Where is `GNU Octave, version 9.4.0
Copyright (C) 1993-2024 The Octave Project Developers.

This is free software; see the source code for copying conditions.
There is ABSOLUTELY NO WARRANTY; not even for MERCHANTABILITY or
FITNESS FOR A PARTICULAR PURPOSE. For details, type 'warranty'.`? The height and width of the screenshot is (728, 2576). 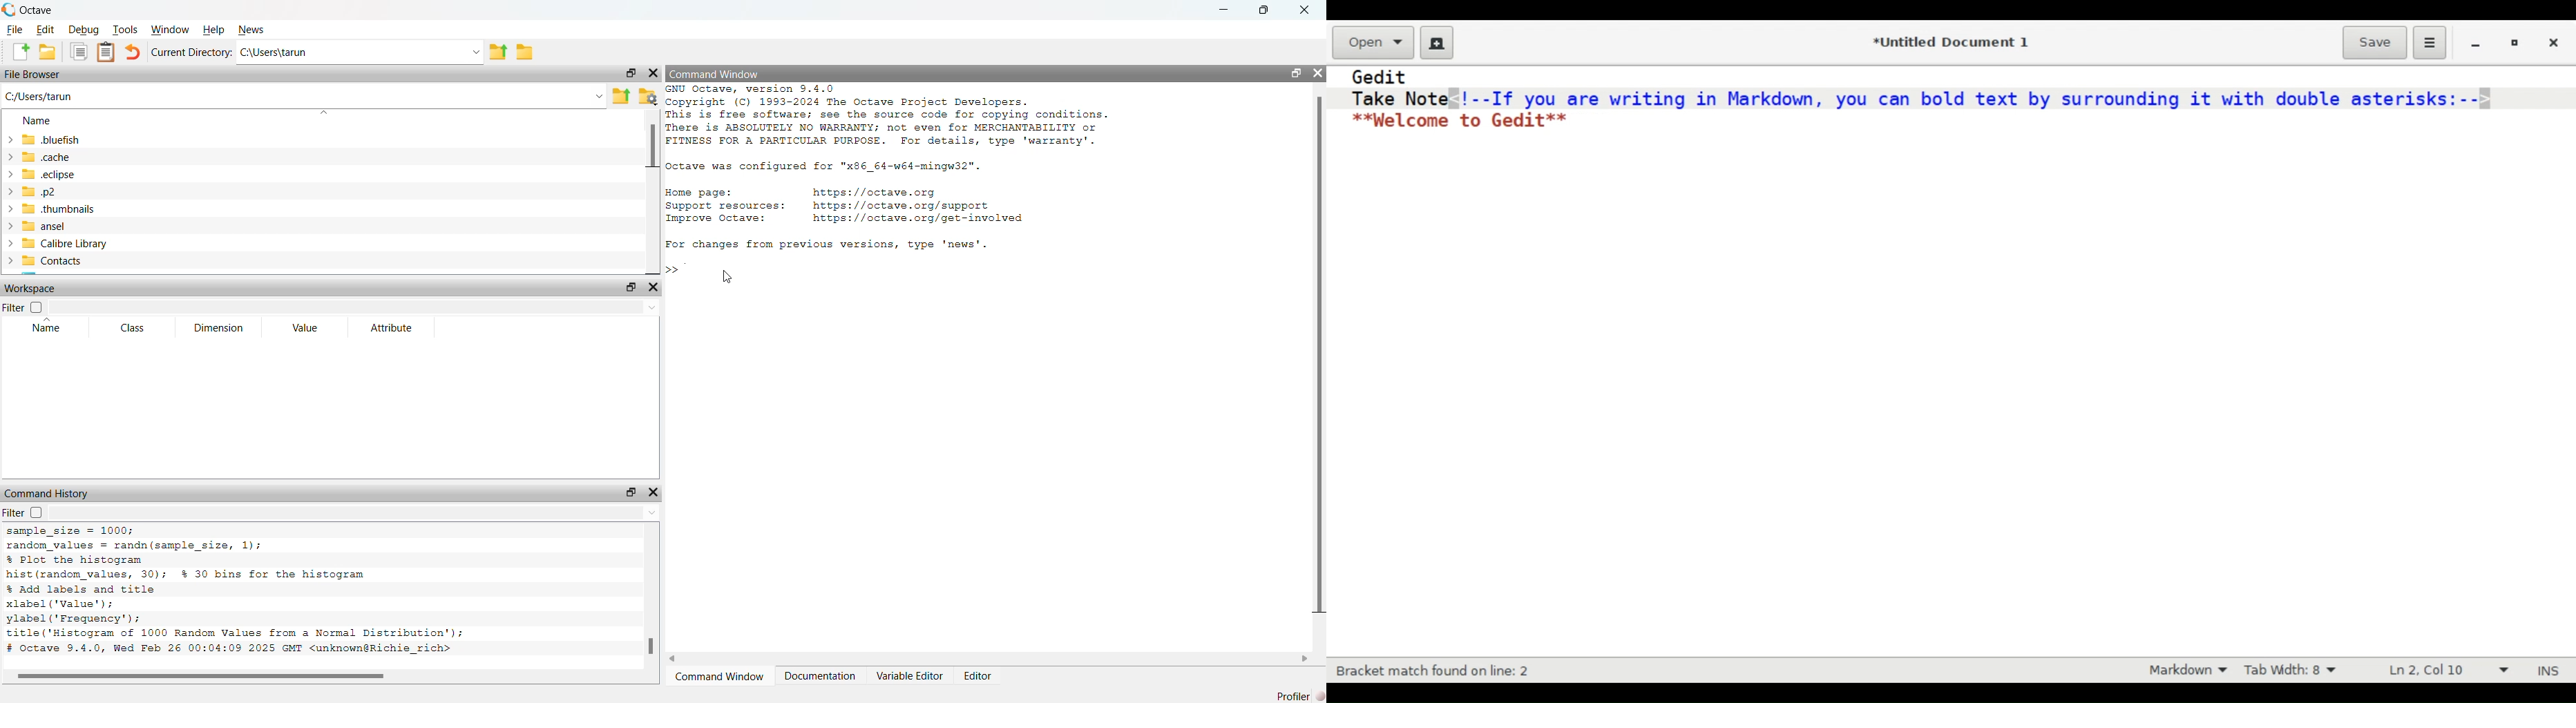
GNU Octave, version 9.4.0
Copyright (C) 1993-2024 The Octave Project Developers.

This is free software; see the source code for copying conditions.
There is ABSOLUTELY NO WARRANTY; not even for MERCHANTABILITY or
FITNESS FOR A PARTICULAR PURPOSE. For details, type 'warranty'. is located at coordinates (888, 117).